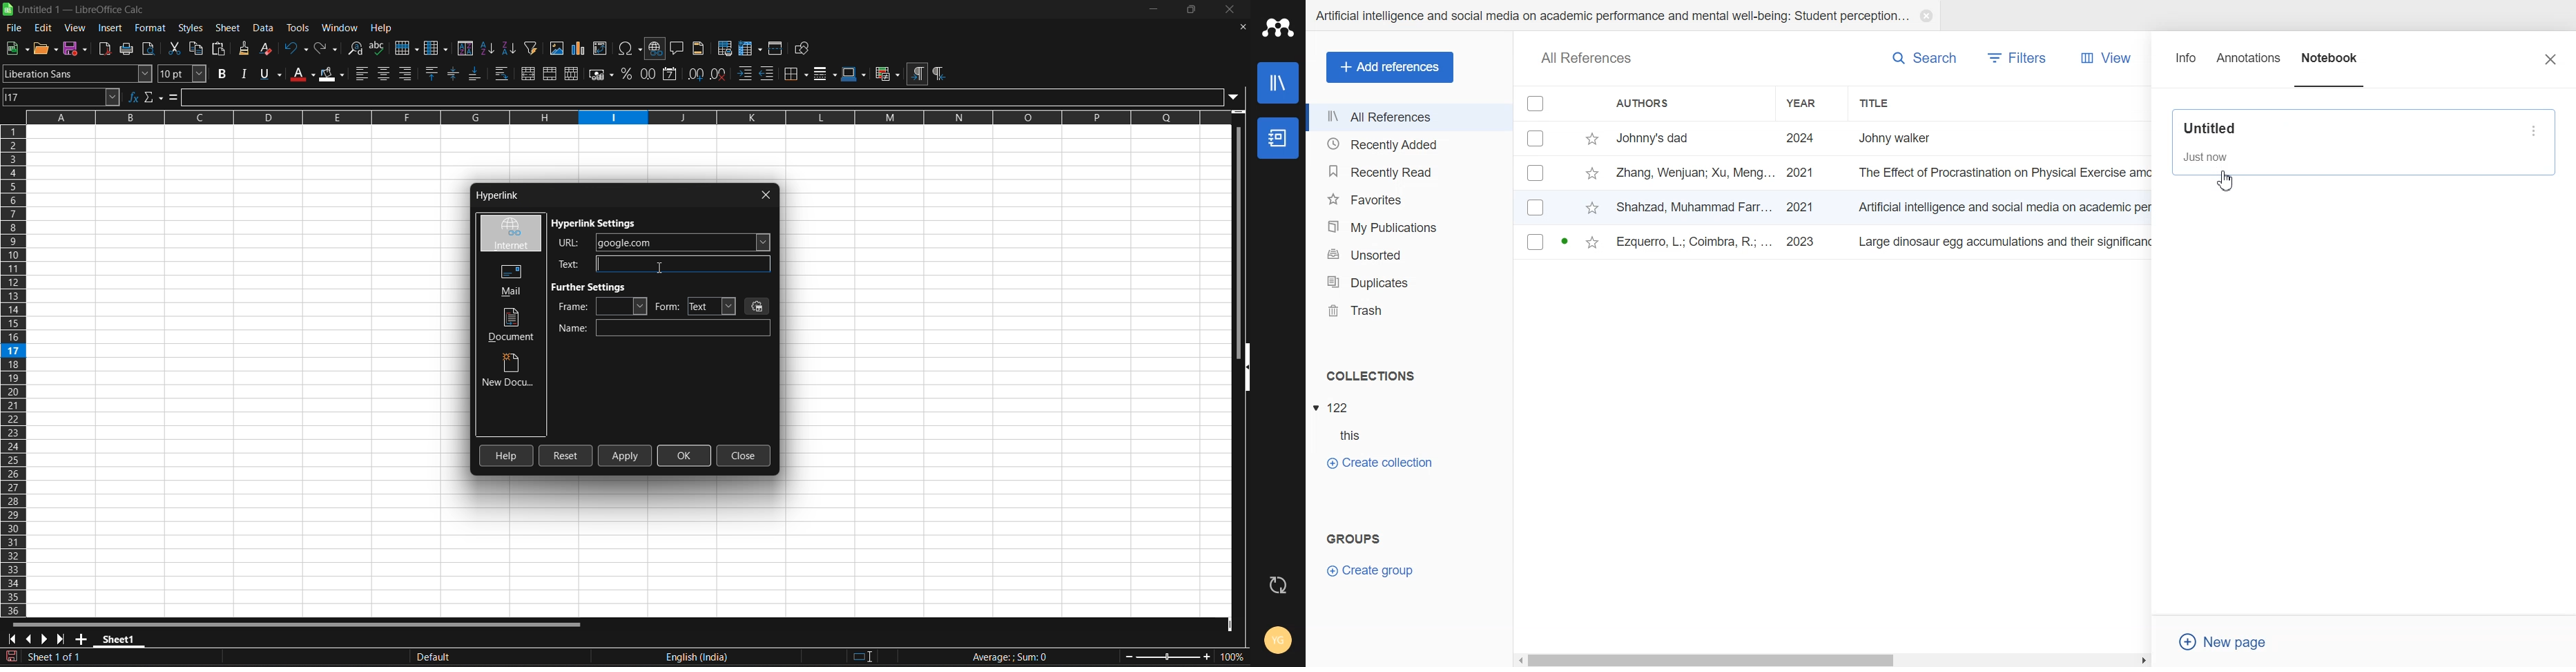  Describe the element at coordinates (328, 48) in the screenshot. I see `redo` at that location.